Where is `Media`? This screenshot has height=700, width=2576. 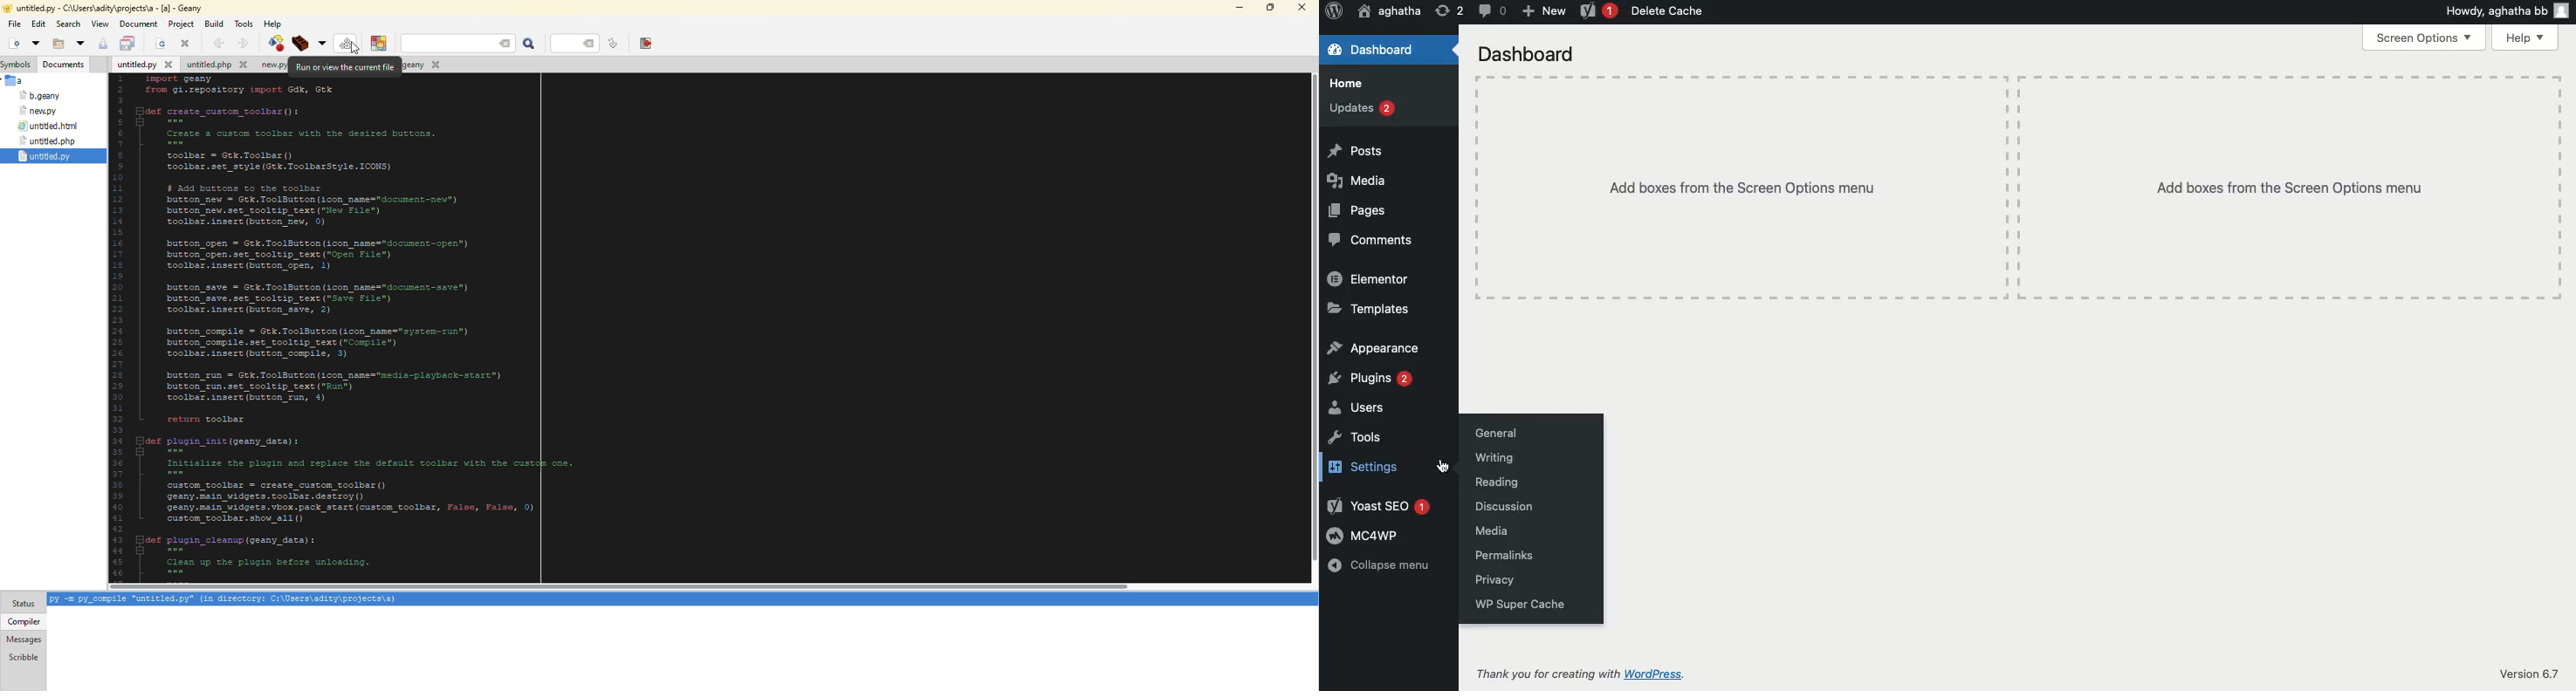
Media is located at coordinates (1357, 181).